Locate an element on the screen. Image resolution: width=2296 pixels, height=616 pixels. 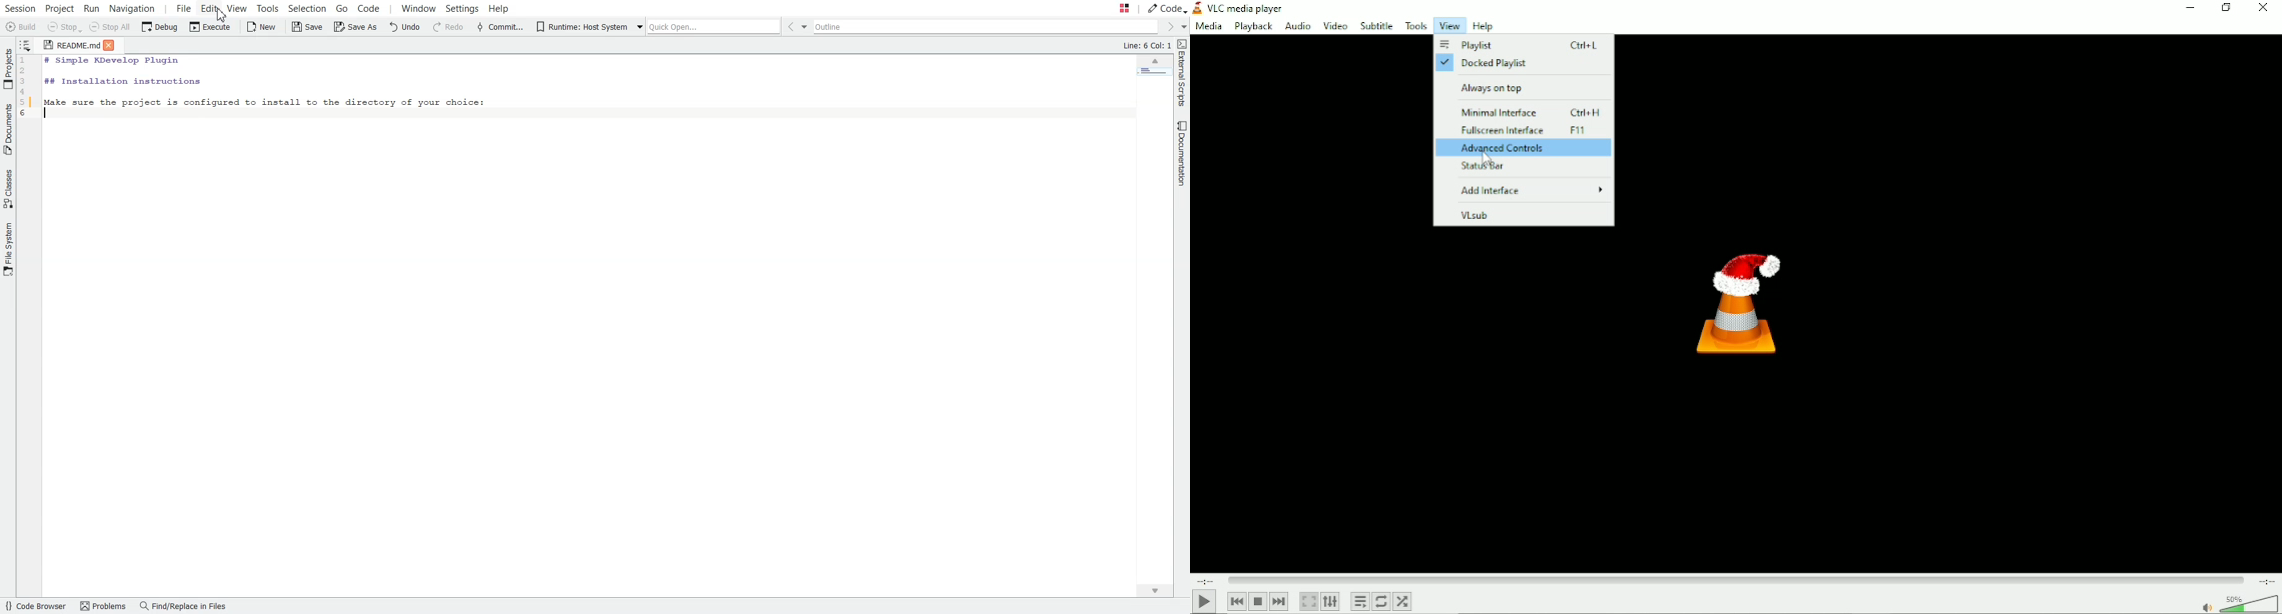
Show extended settings is located at coordinates (1331, 602).